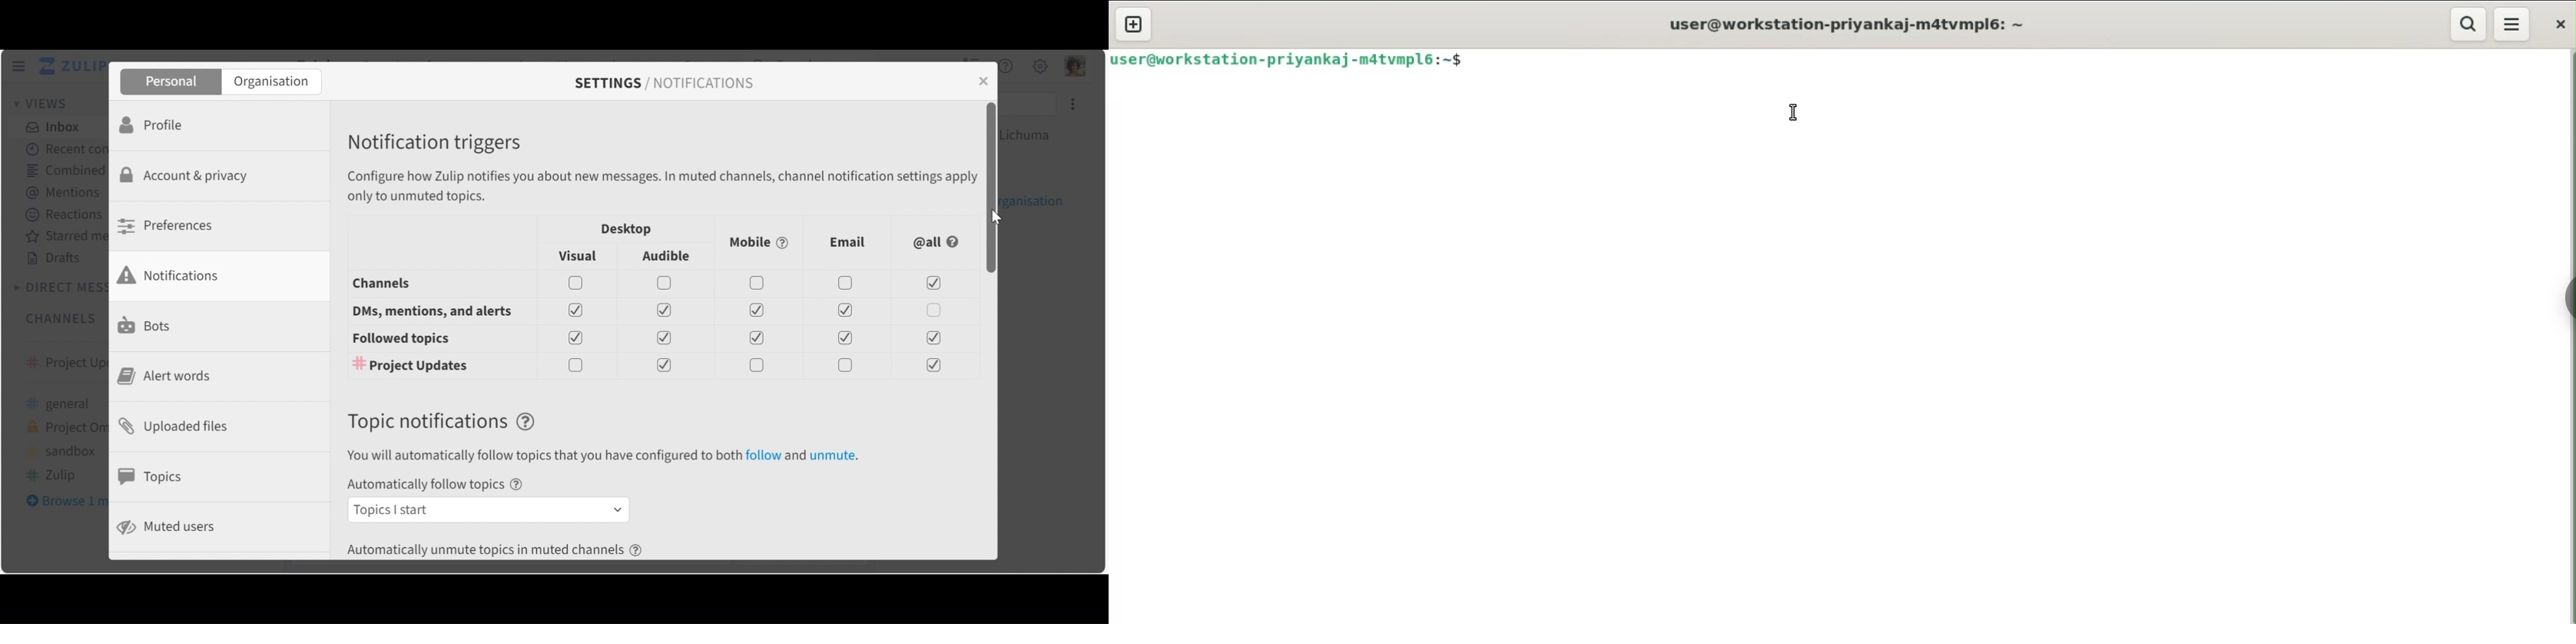 The width and height of the screenshot is (2576, 644). What do you see at coordinates (168, 527) in the screenshot?
I see `Muted users` at bounding box center [168, 527].